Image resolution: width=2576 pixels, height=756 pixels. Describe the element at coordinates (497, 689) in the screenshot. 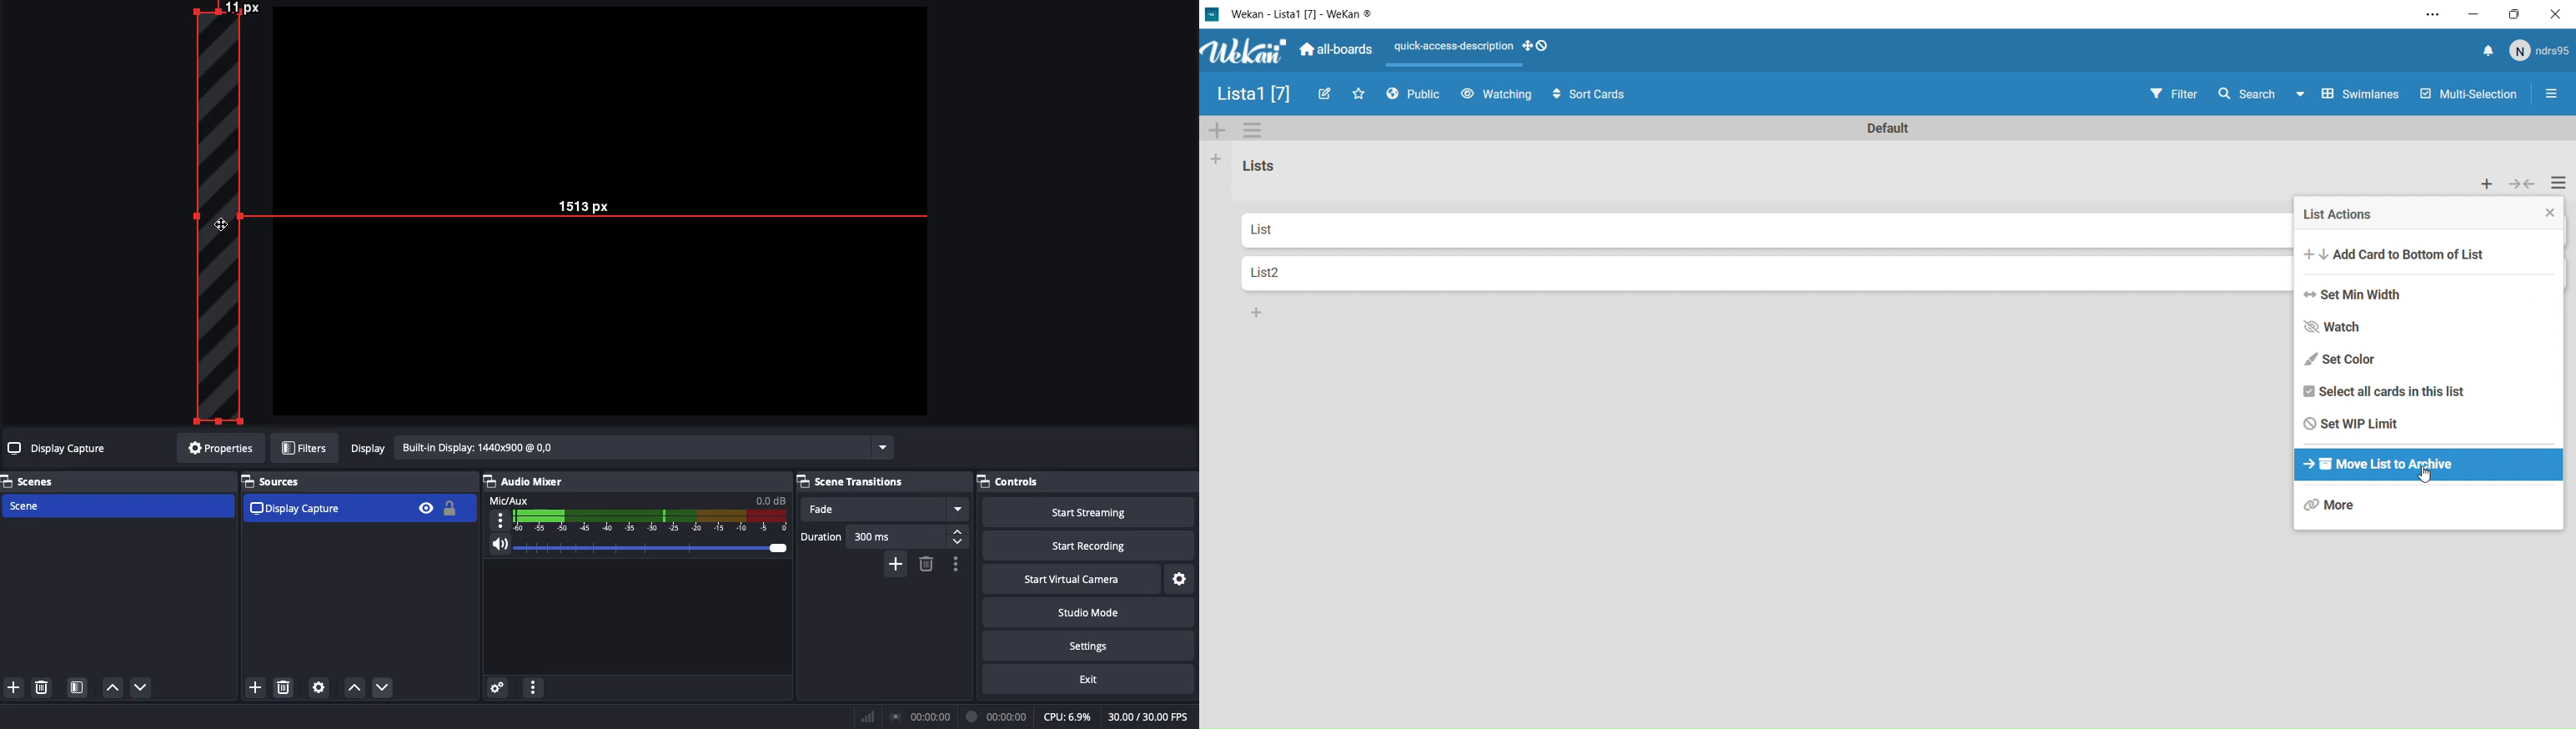

I see `Advanced audio properties` at that location.